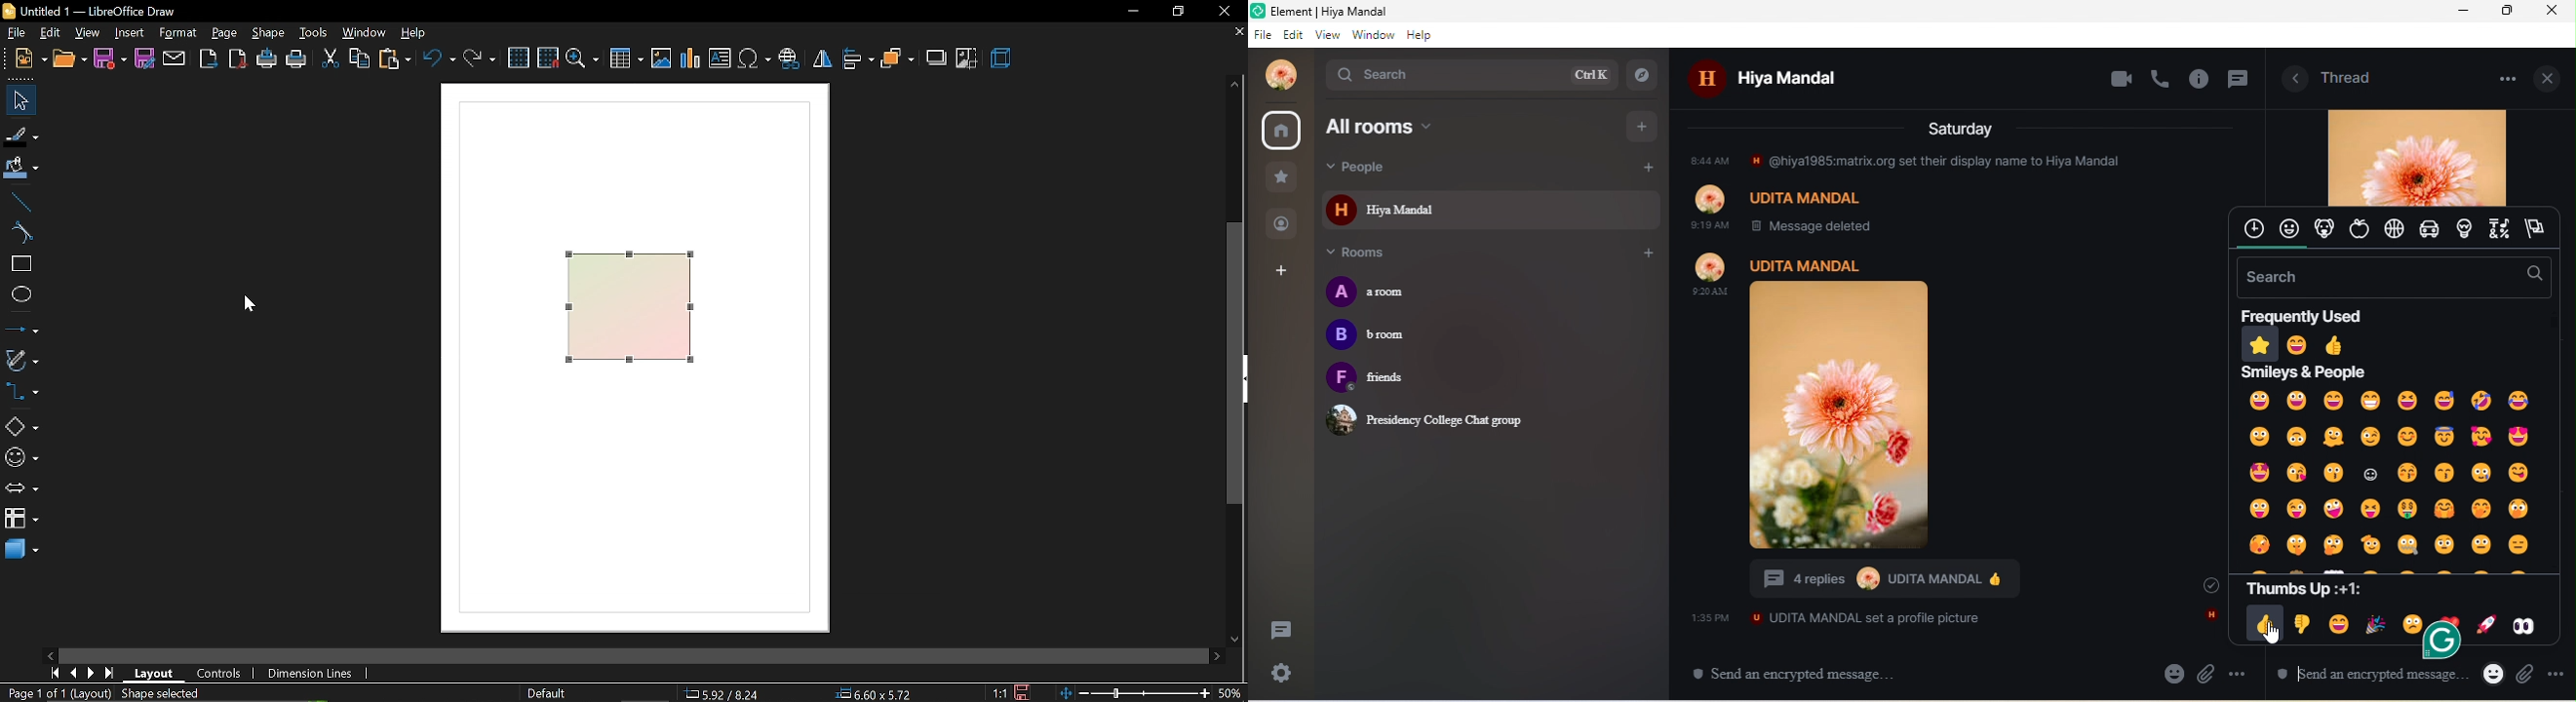  I want to click on attach, so click(176, 59).